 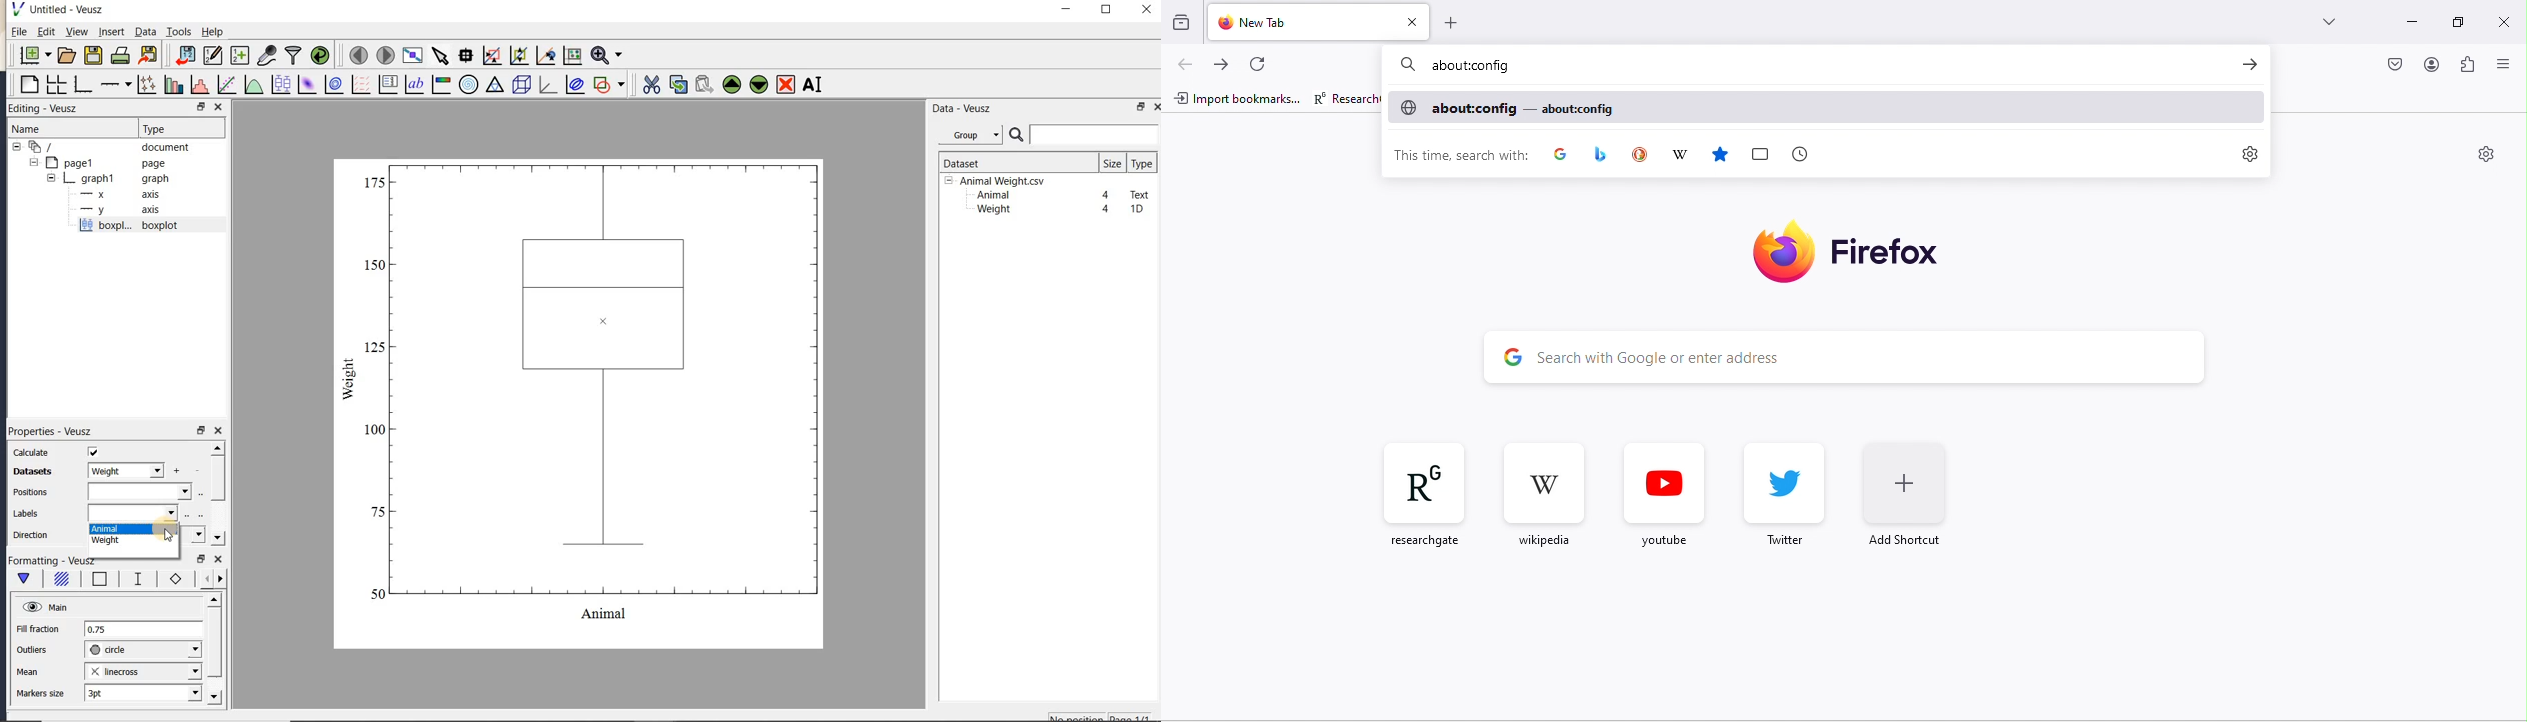 I want to click on close, so click(x=219, y=560).